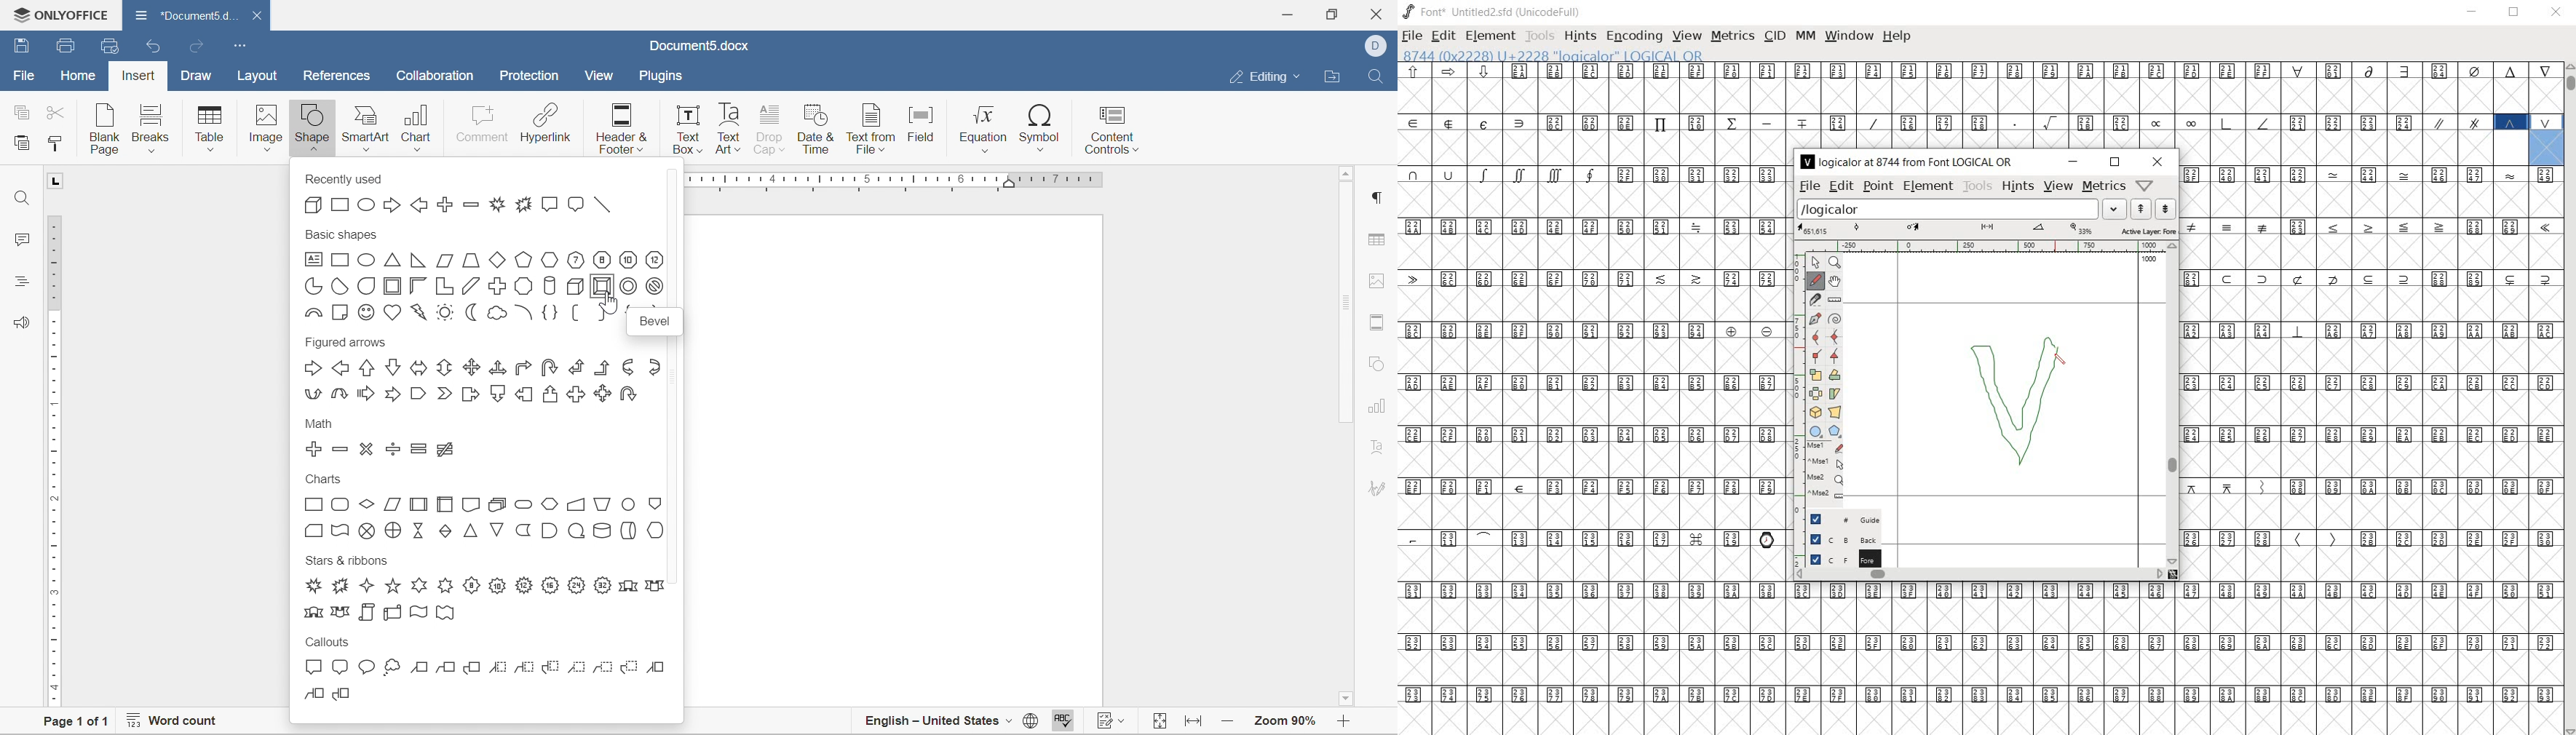 The width and height of the screenshot is (2576, 756). What do you see at coordinates (817, 127) in the screenshot?
I see `date & time` at bounding box center [817, 127].